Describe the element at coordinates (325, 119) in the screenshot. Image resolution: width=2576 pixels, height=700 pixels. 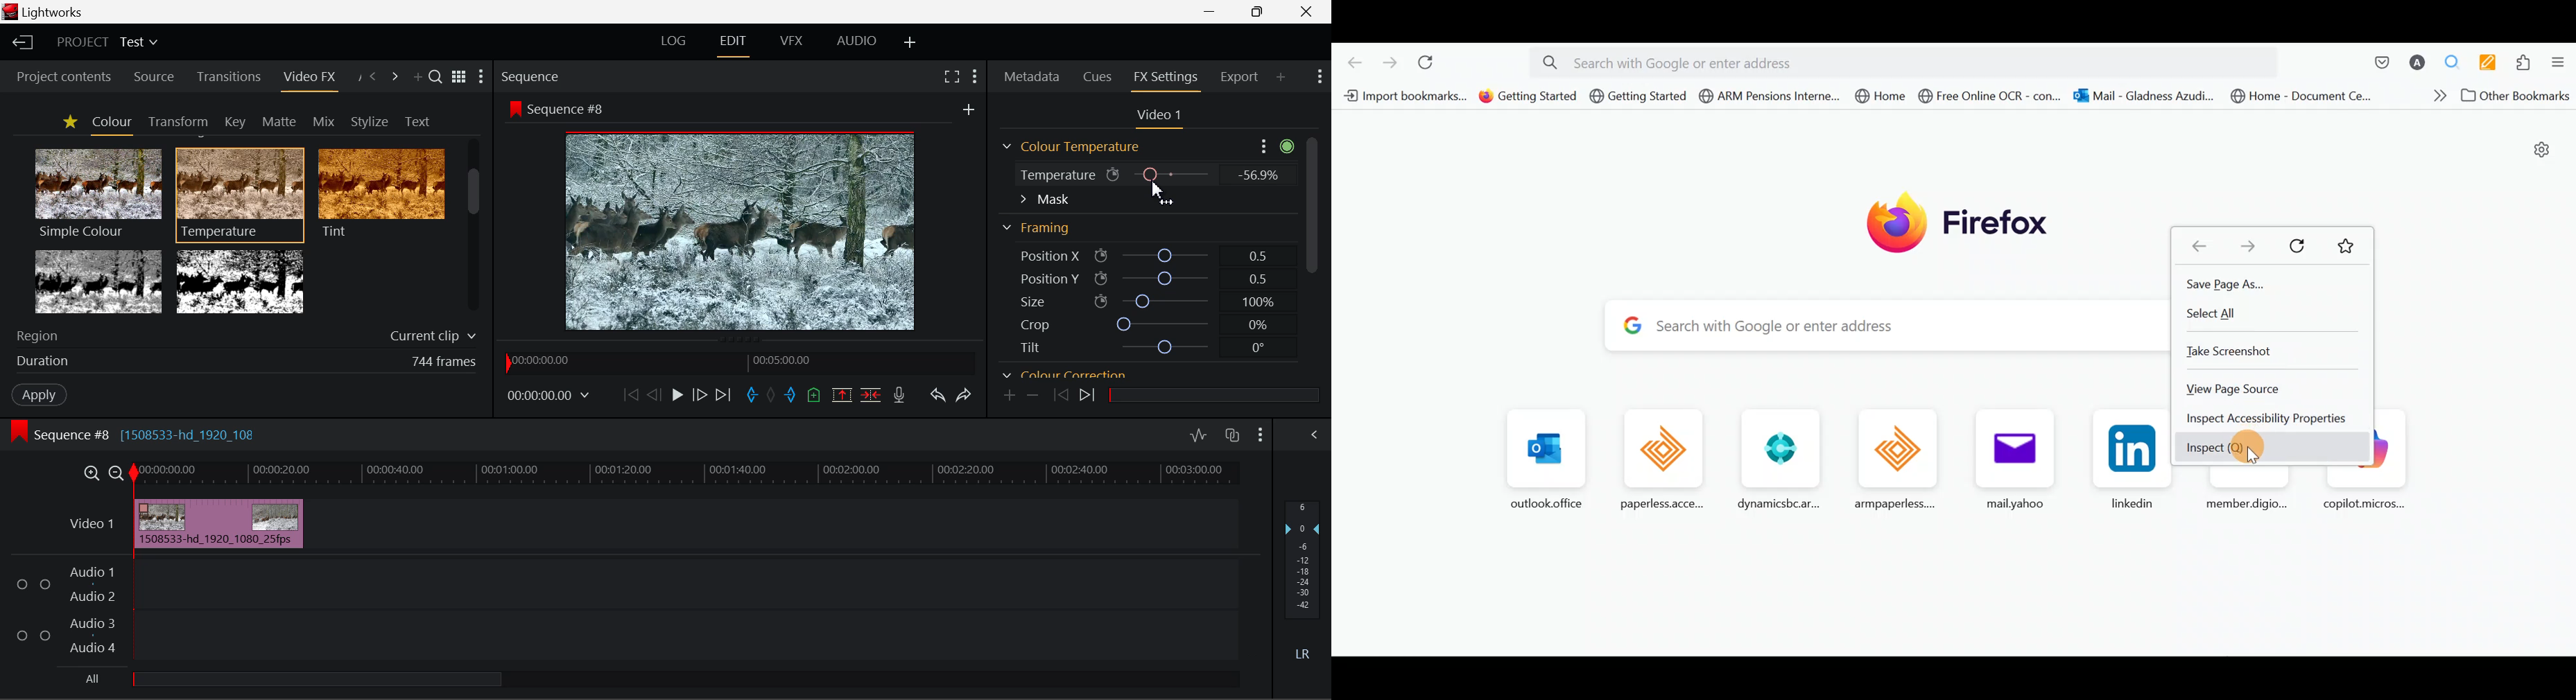
I see `Mix` at that location.